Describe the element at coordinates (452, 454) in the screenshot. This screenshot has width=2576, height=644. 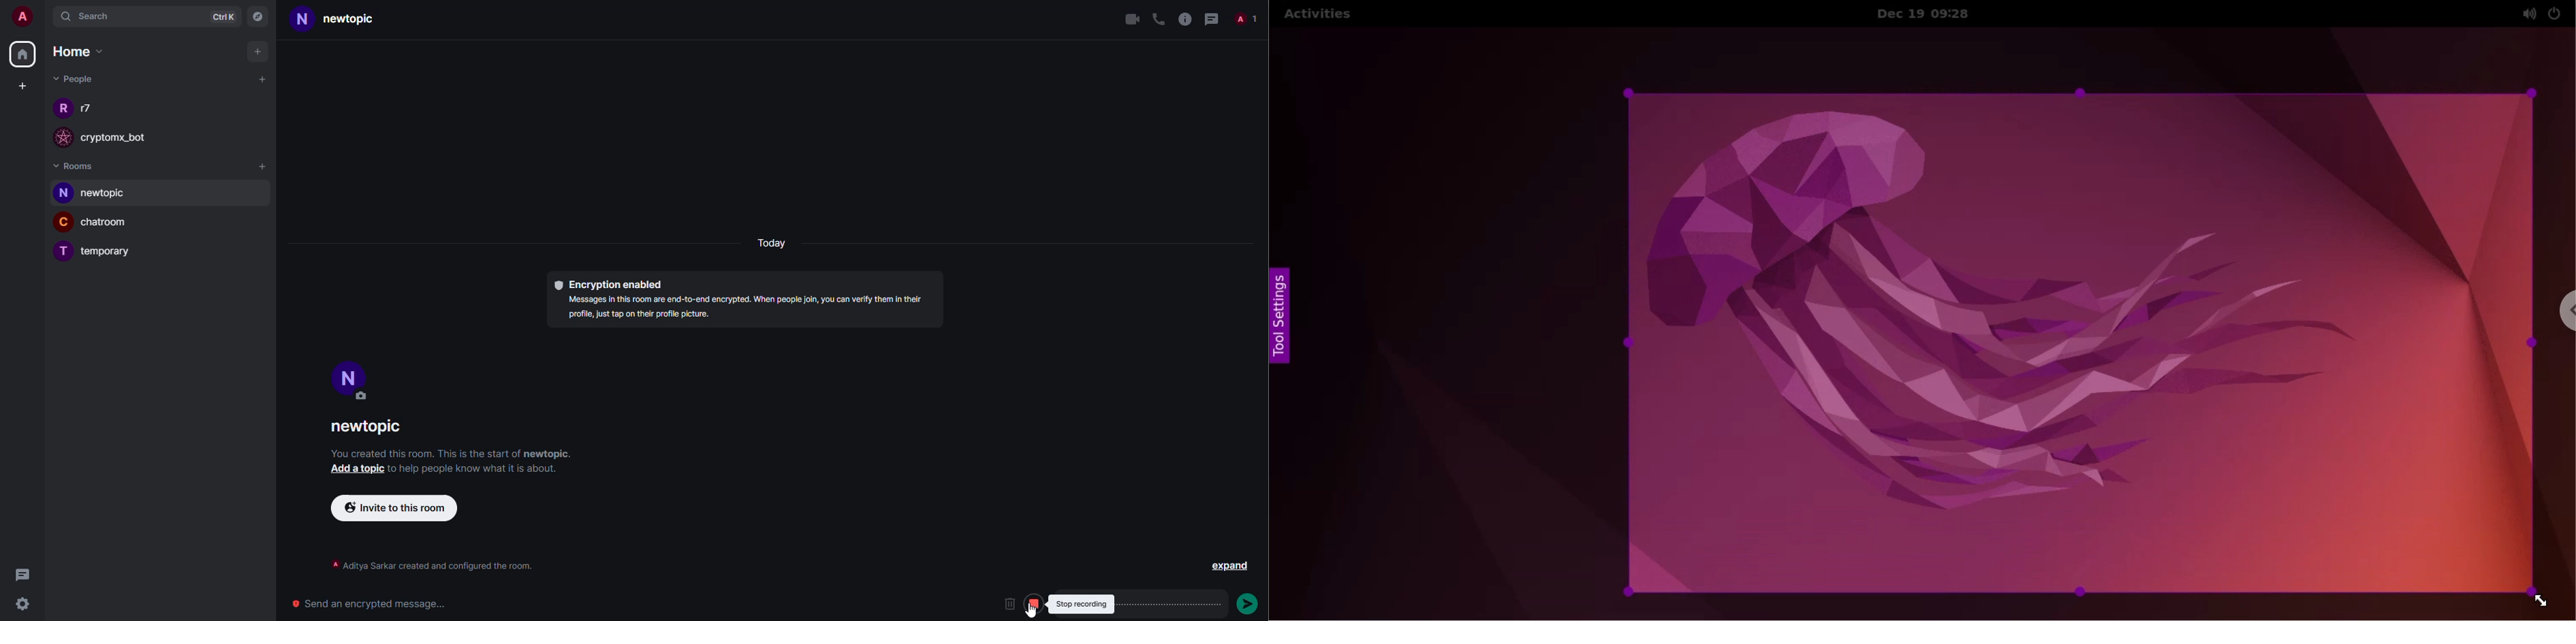
I see `info` at that location.